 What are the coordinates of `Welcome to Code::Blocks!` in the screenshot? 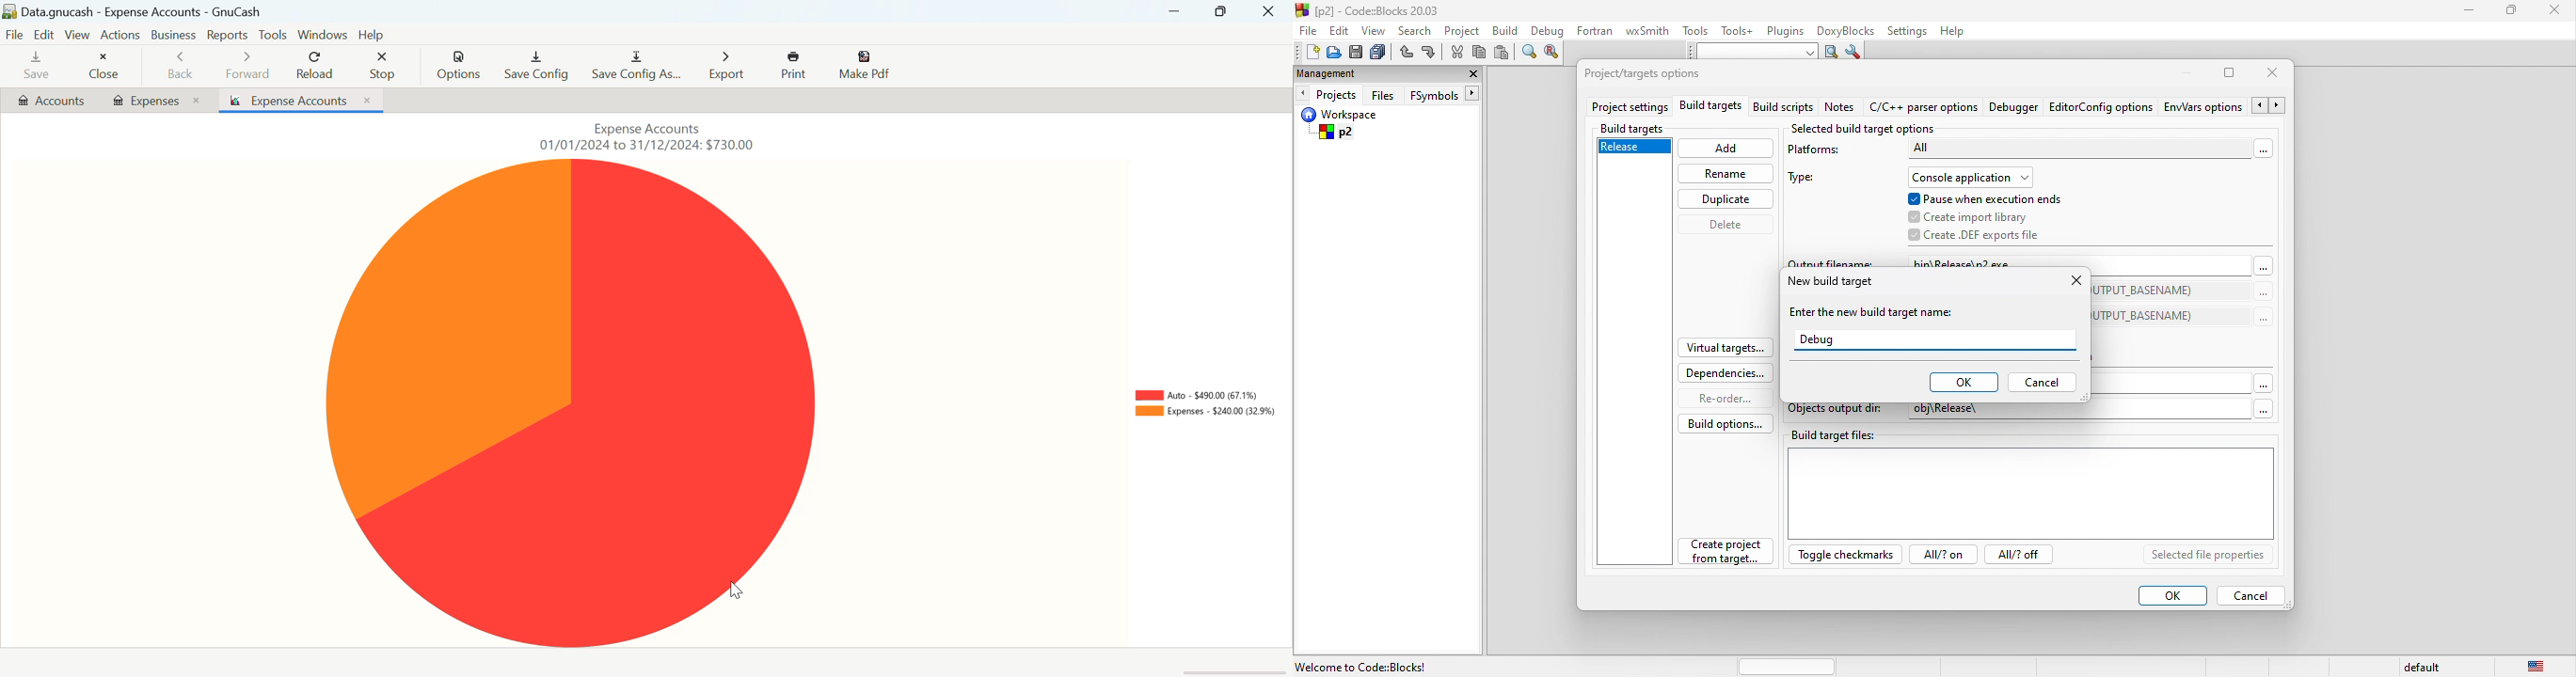 It's located at (1363, 667).